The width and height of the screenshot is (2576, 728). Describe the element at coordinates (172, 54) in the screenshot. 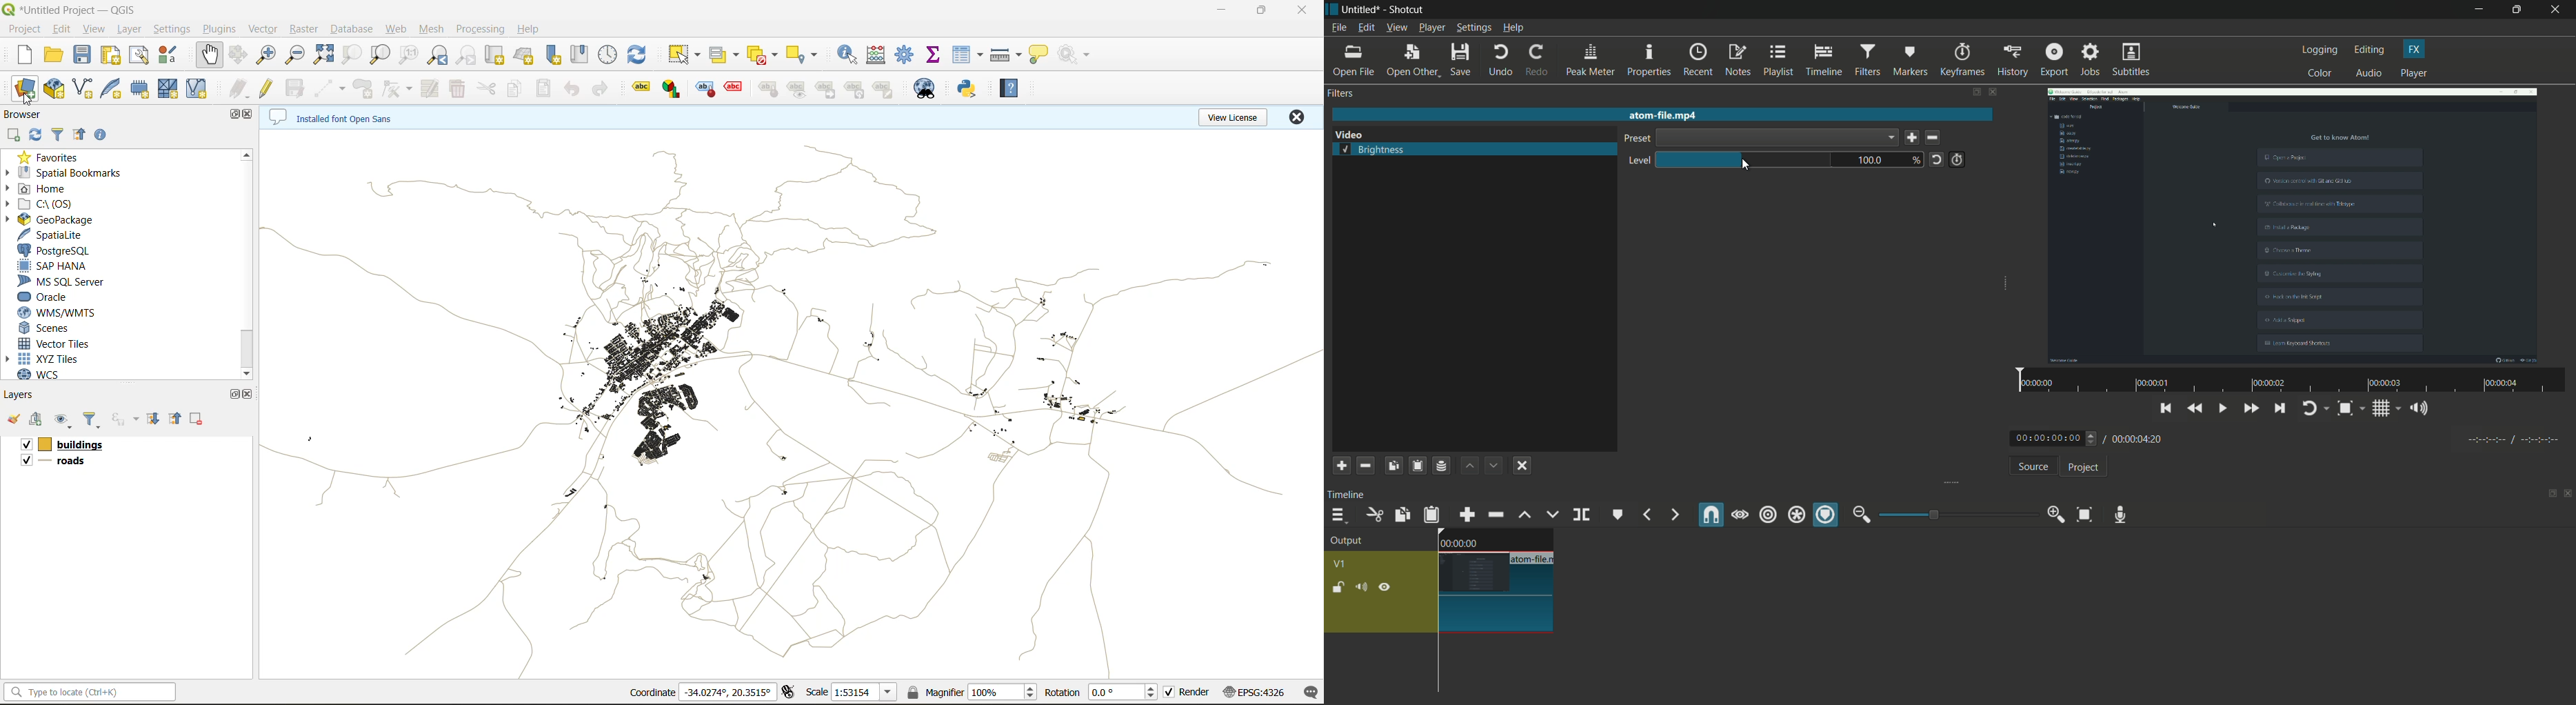

I see `style management` at that location.